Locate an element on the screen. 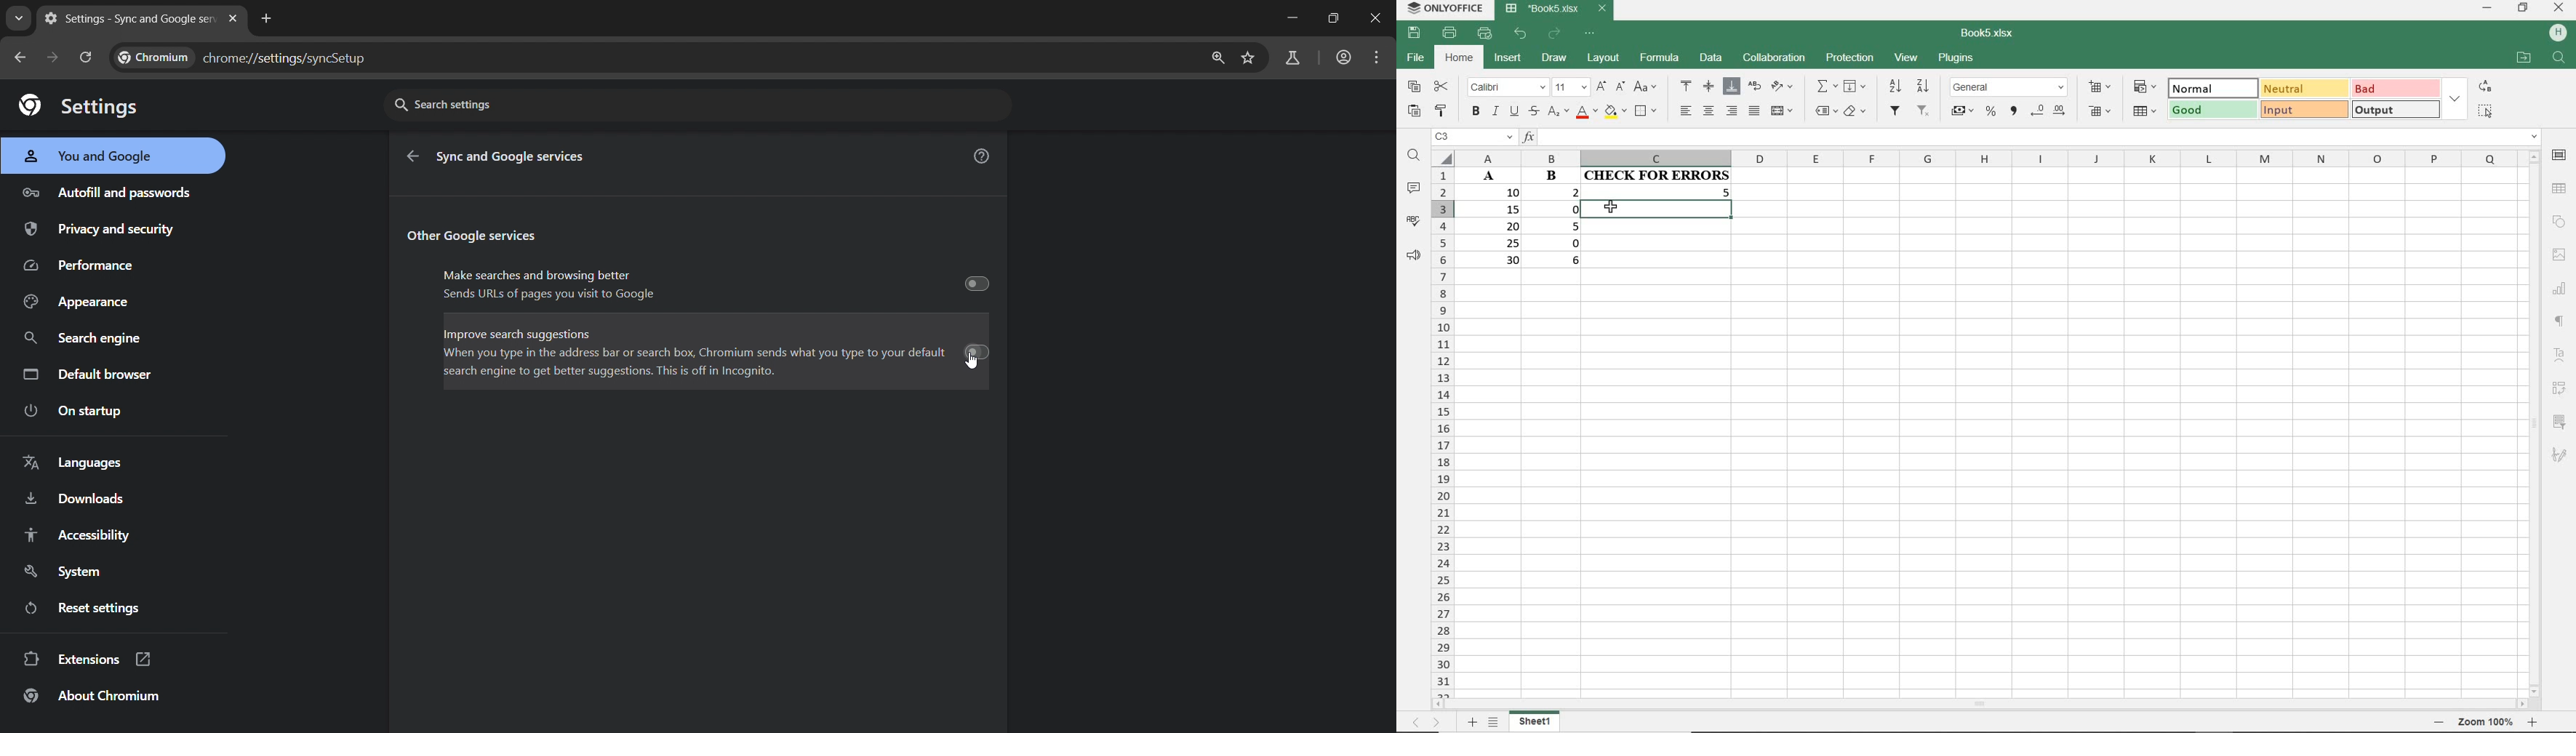  FIND is located at coordinates (1413, 158).